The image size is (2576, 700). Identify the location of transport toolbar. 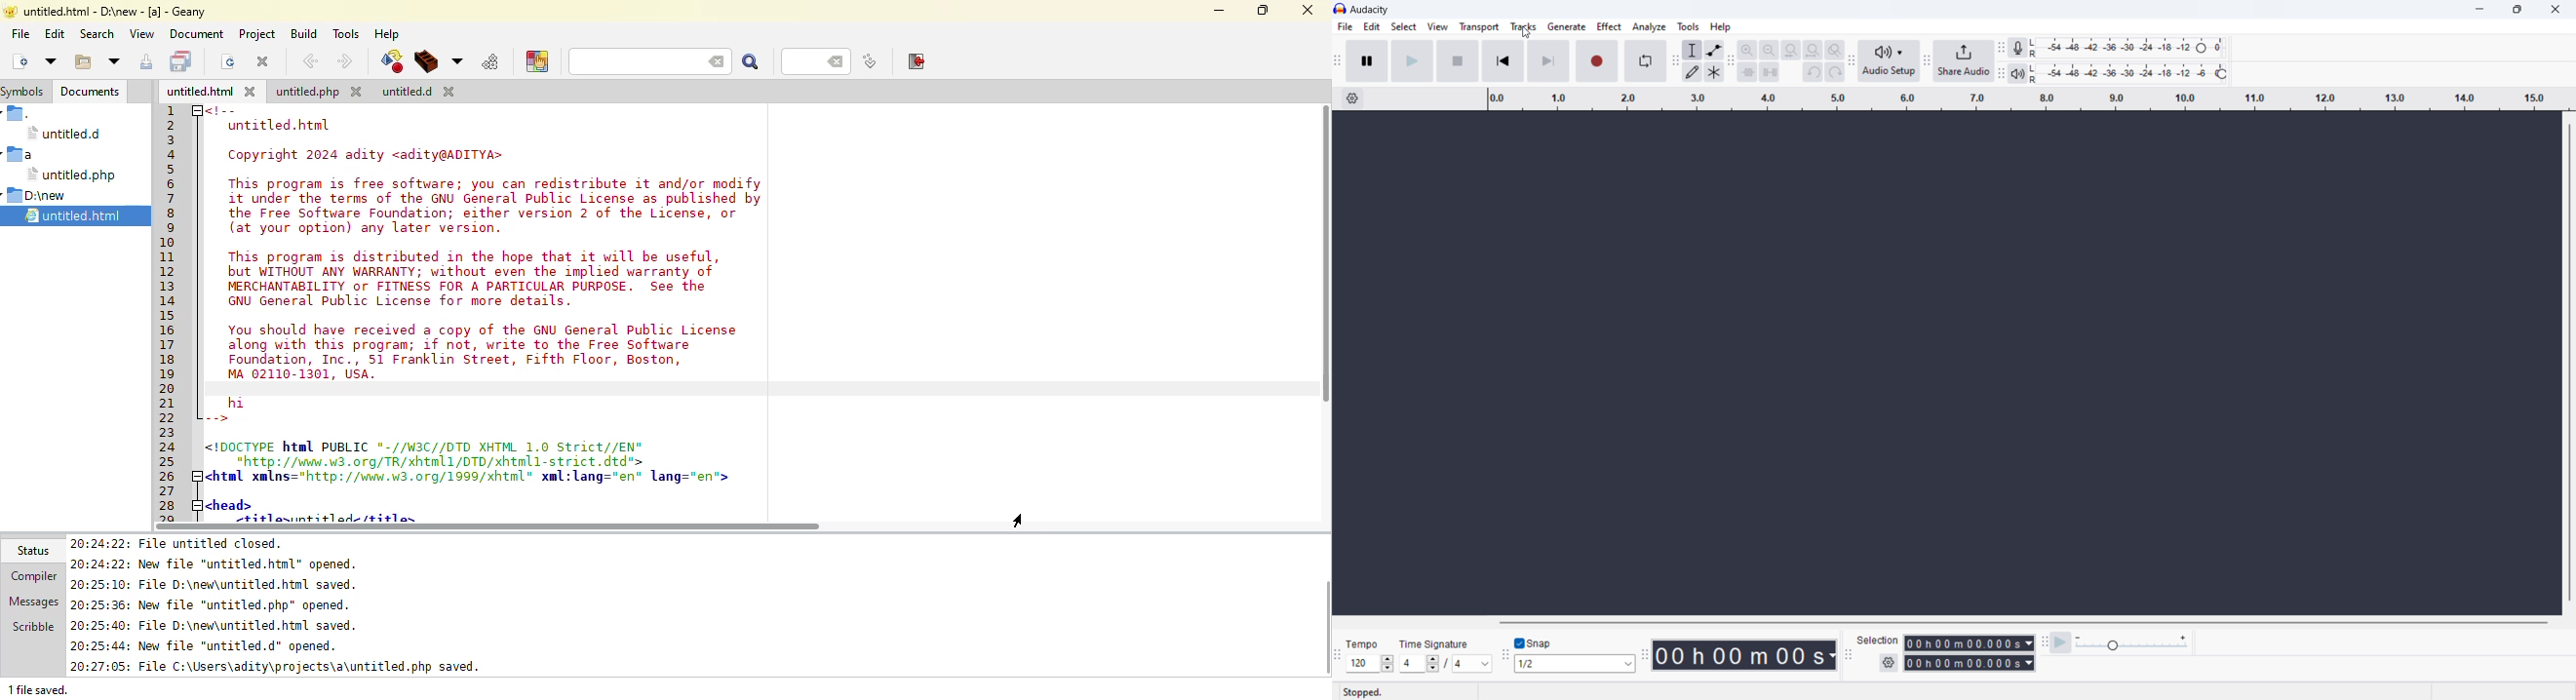
(1338, 62).